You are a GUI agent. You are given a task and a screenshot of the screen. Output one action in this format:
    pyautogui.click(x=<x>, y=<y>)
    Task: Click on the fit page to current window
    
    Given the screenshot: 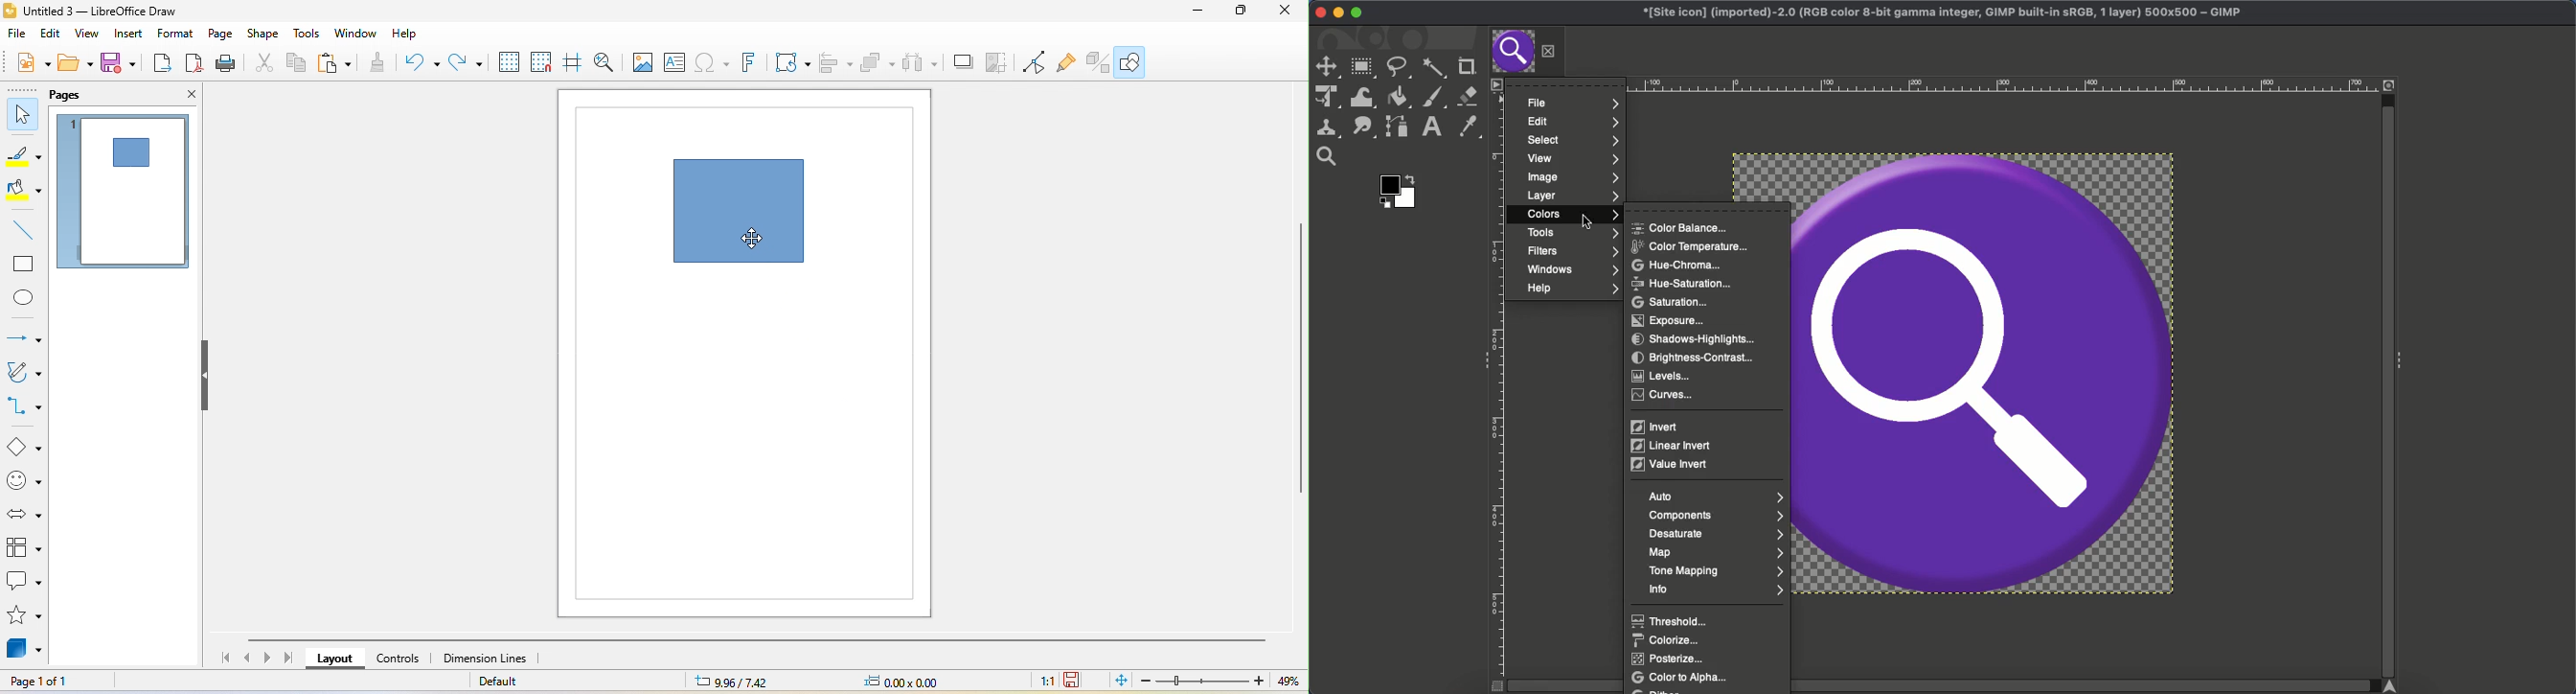 What is the action you would take?
    pyautogui.click(x=1118, y=681)
    